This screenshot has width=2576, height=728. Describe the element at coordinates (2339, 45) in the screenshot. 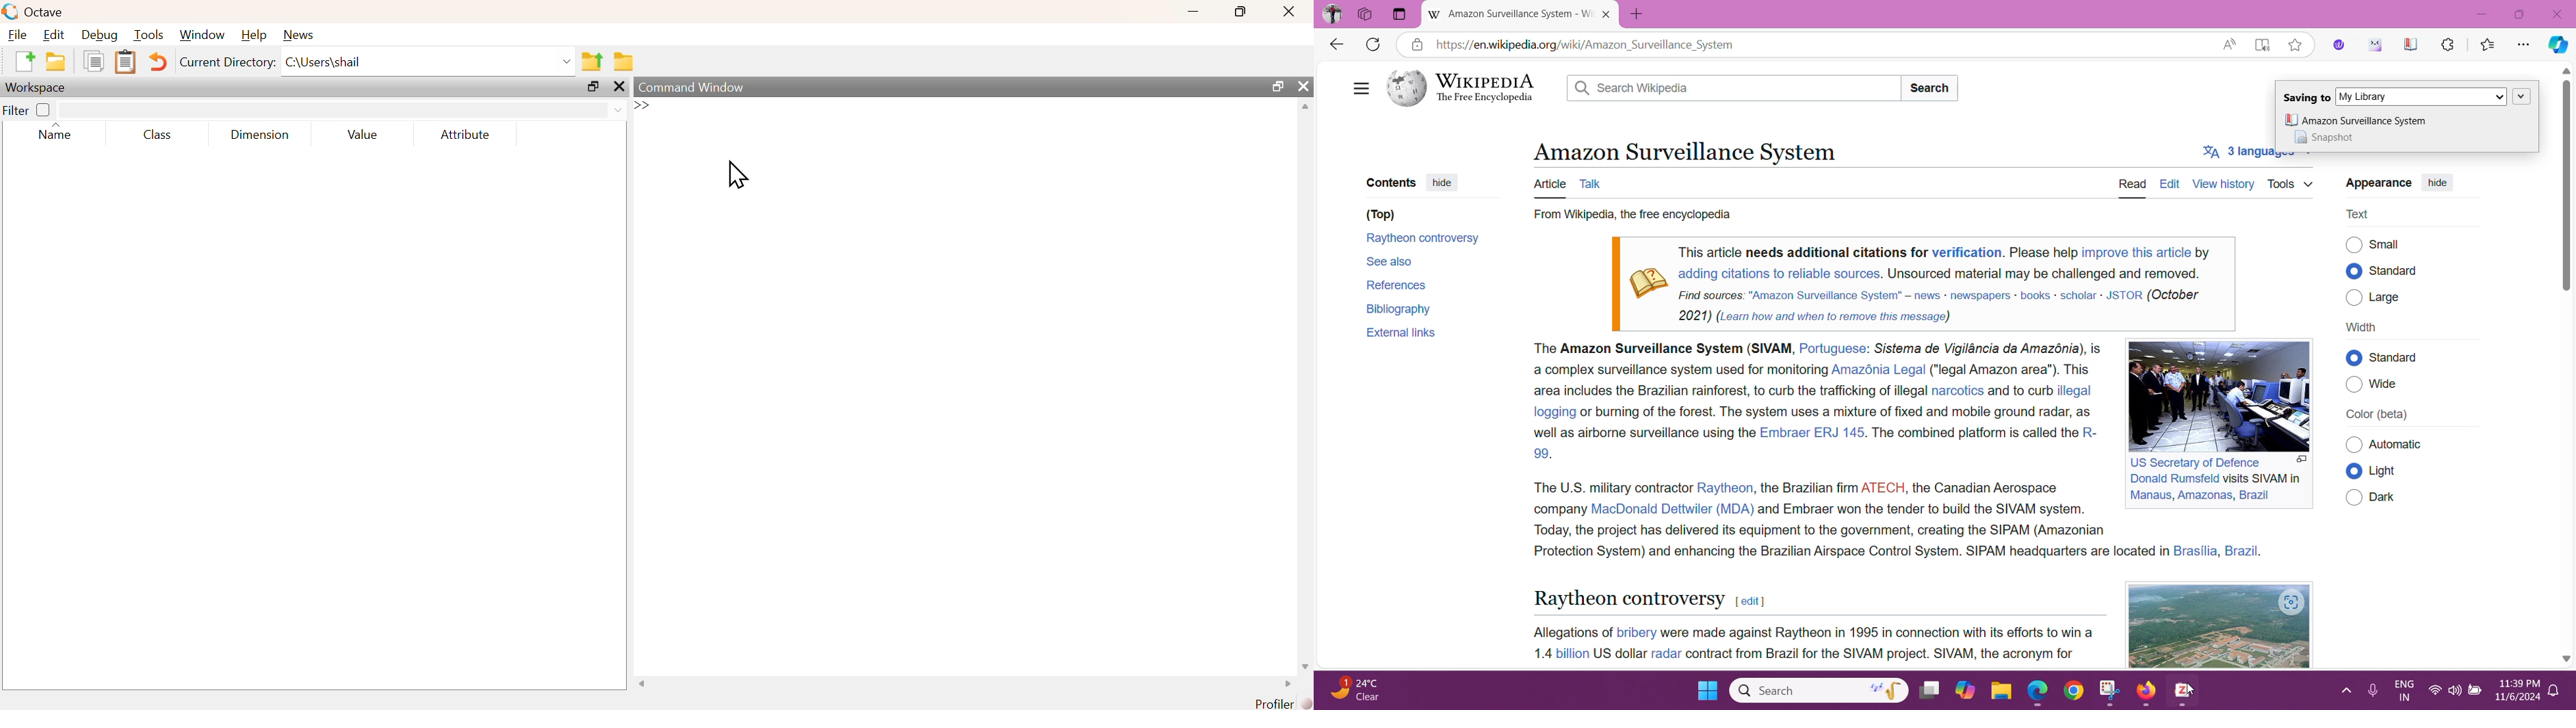

I see `Wordtune Extension` at that location.